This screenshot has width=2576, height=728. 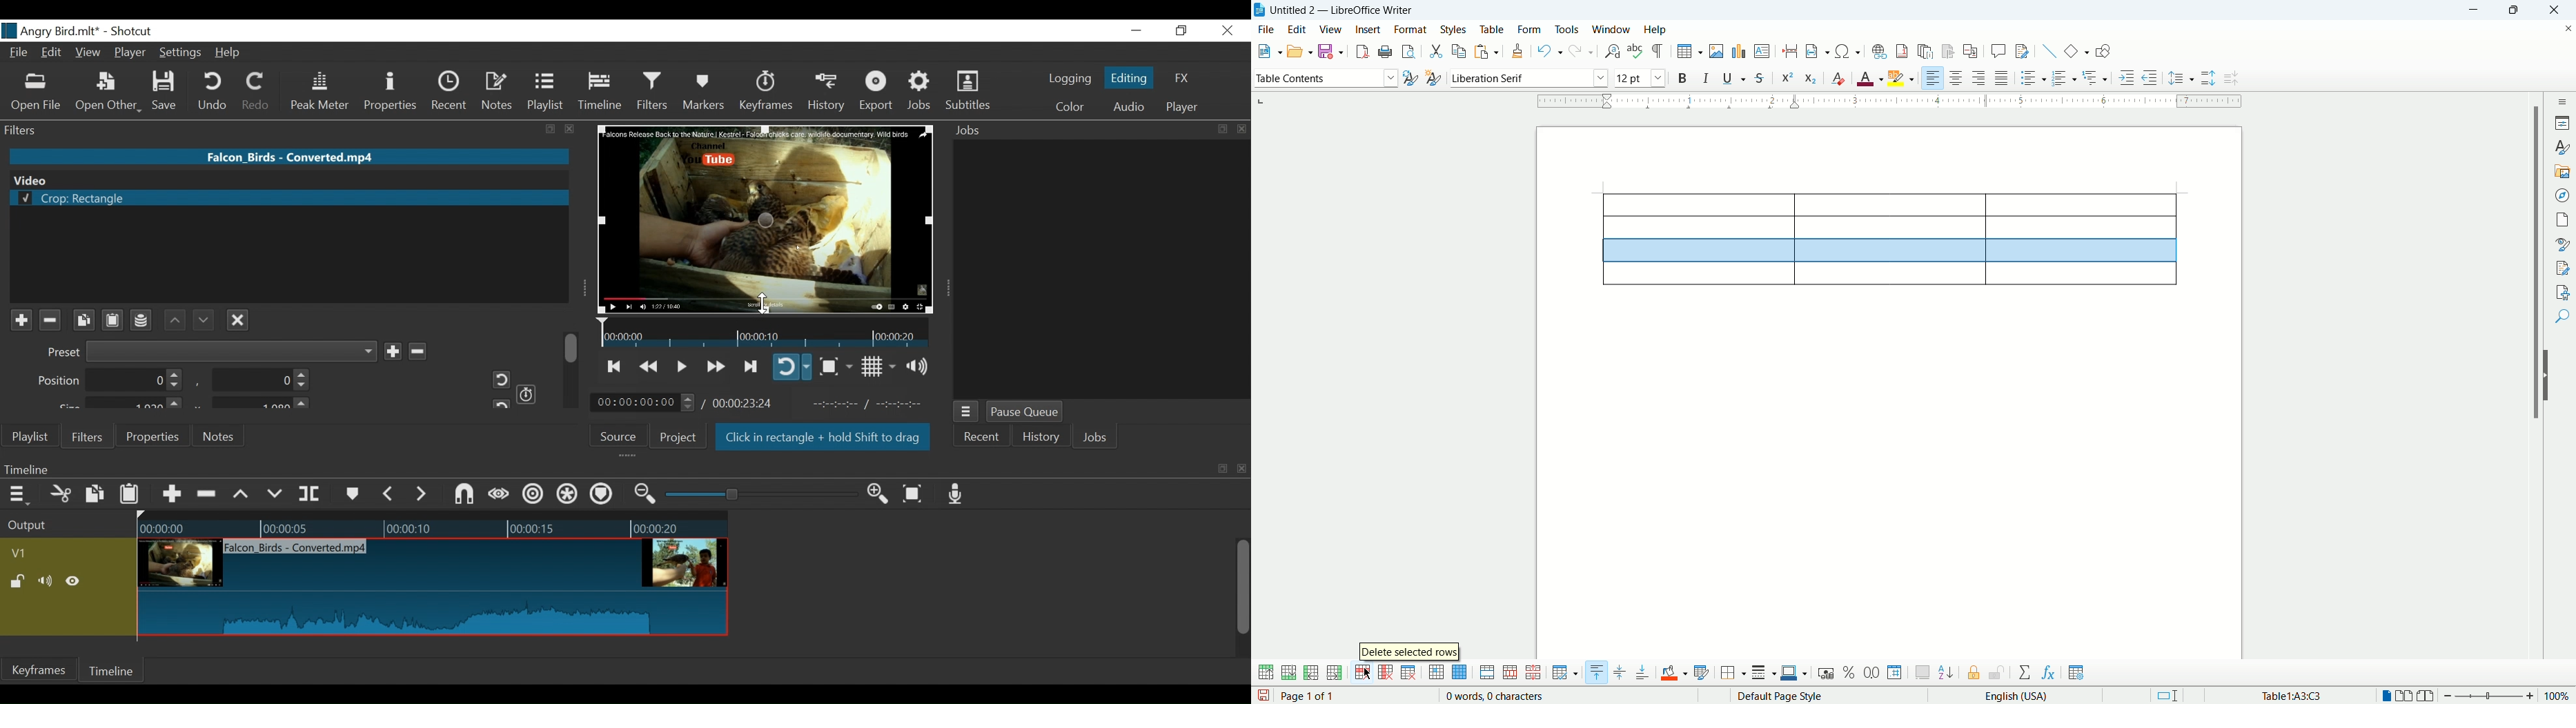 What do you see at coordinates (2470, 12) in the screenshot?
I see `minimize` at bounding box center [2470, 12].